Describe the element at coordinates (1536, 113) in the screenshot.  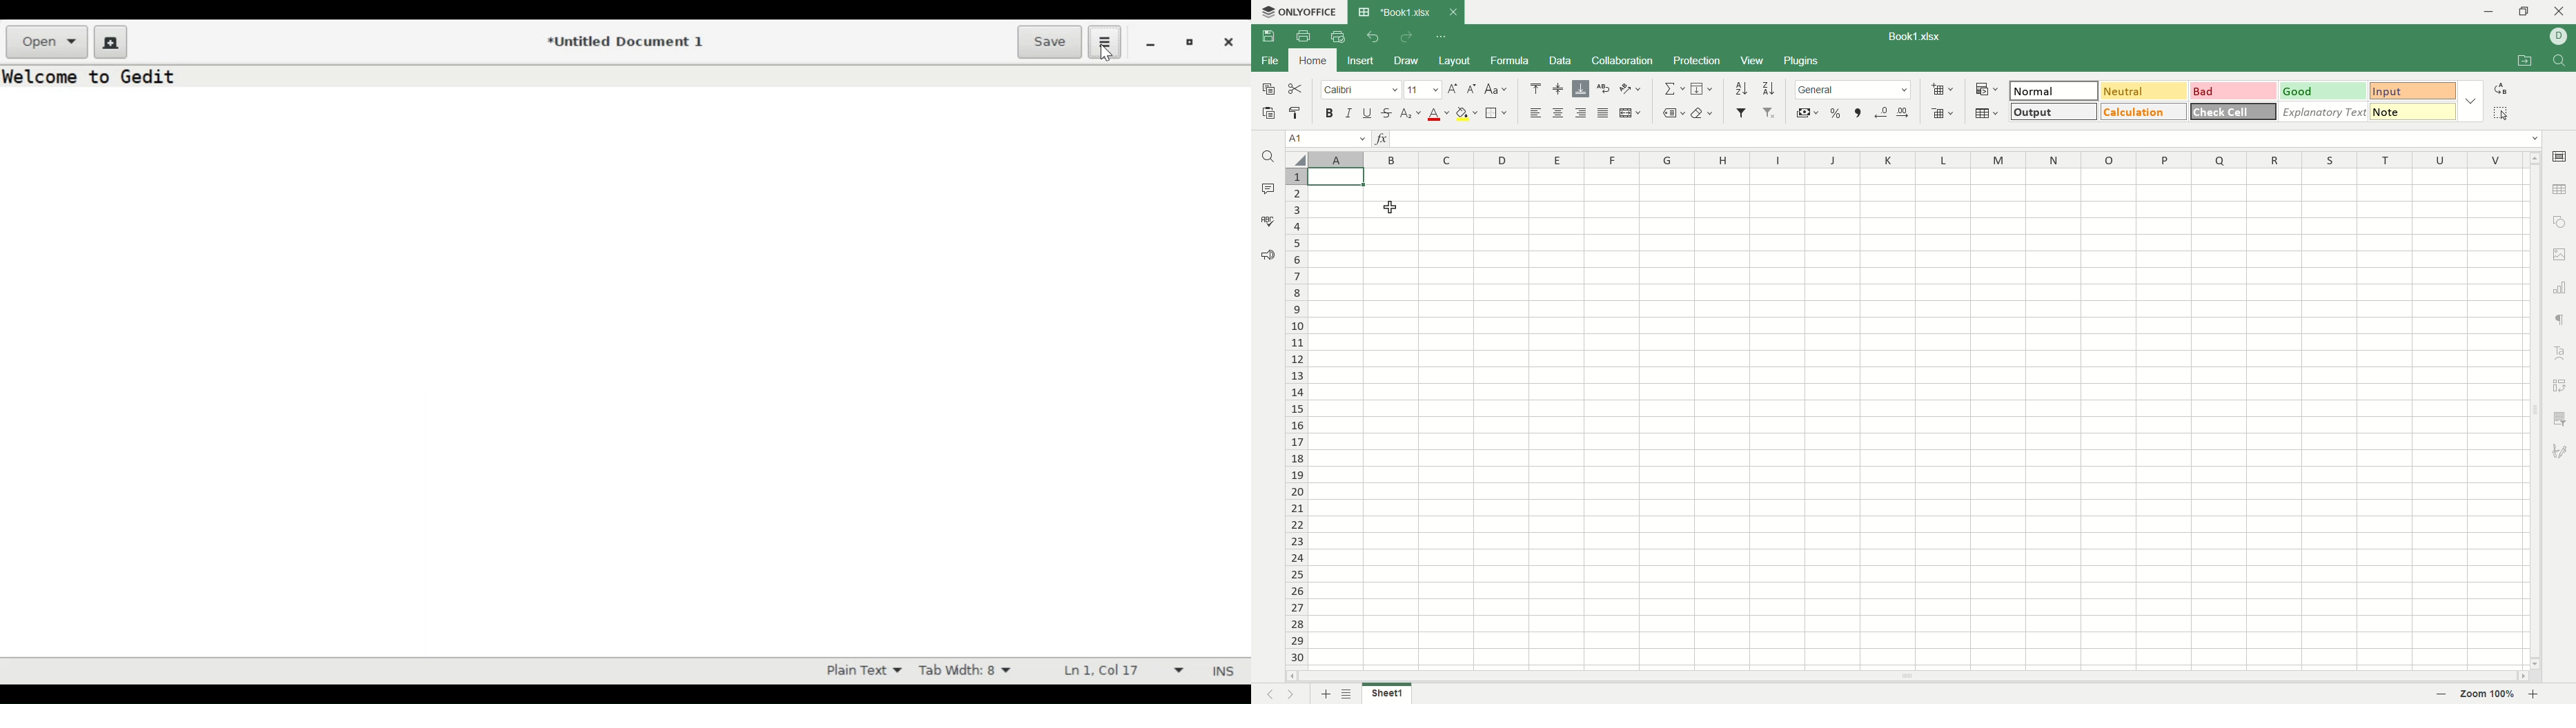
I see `align left` at that location.